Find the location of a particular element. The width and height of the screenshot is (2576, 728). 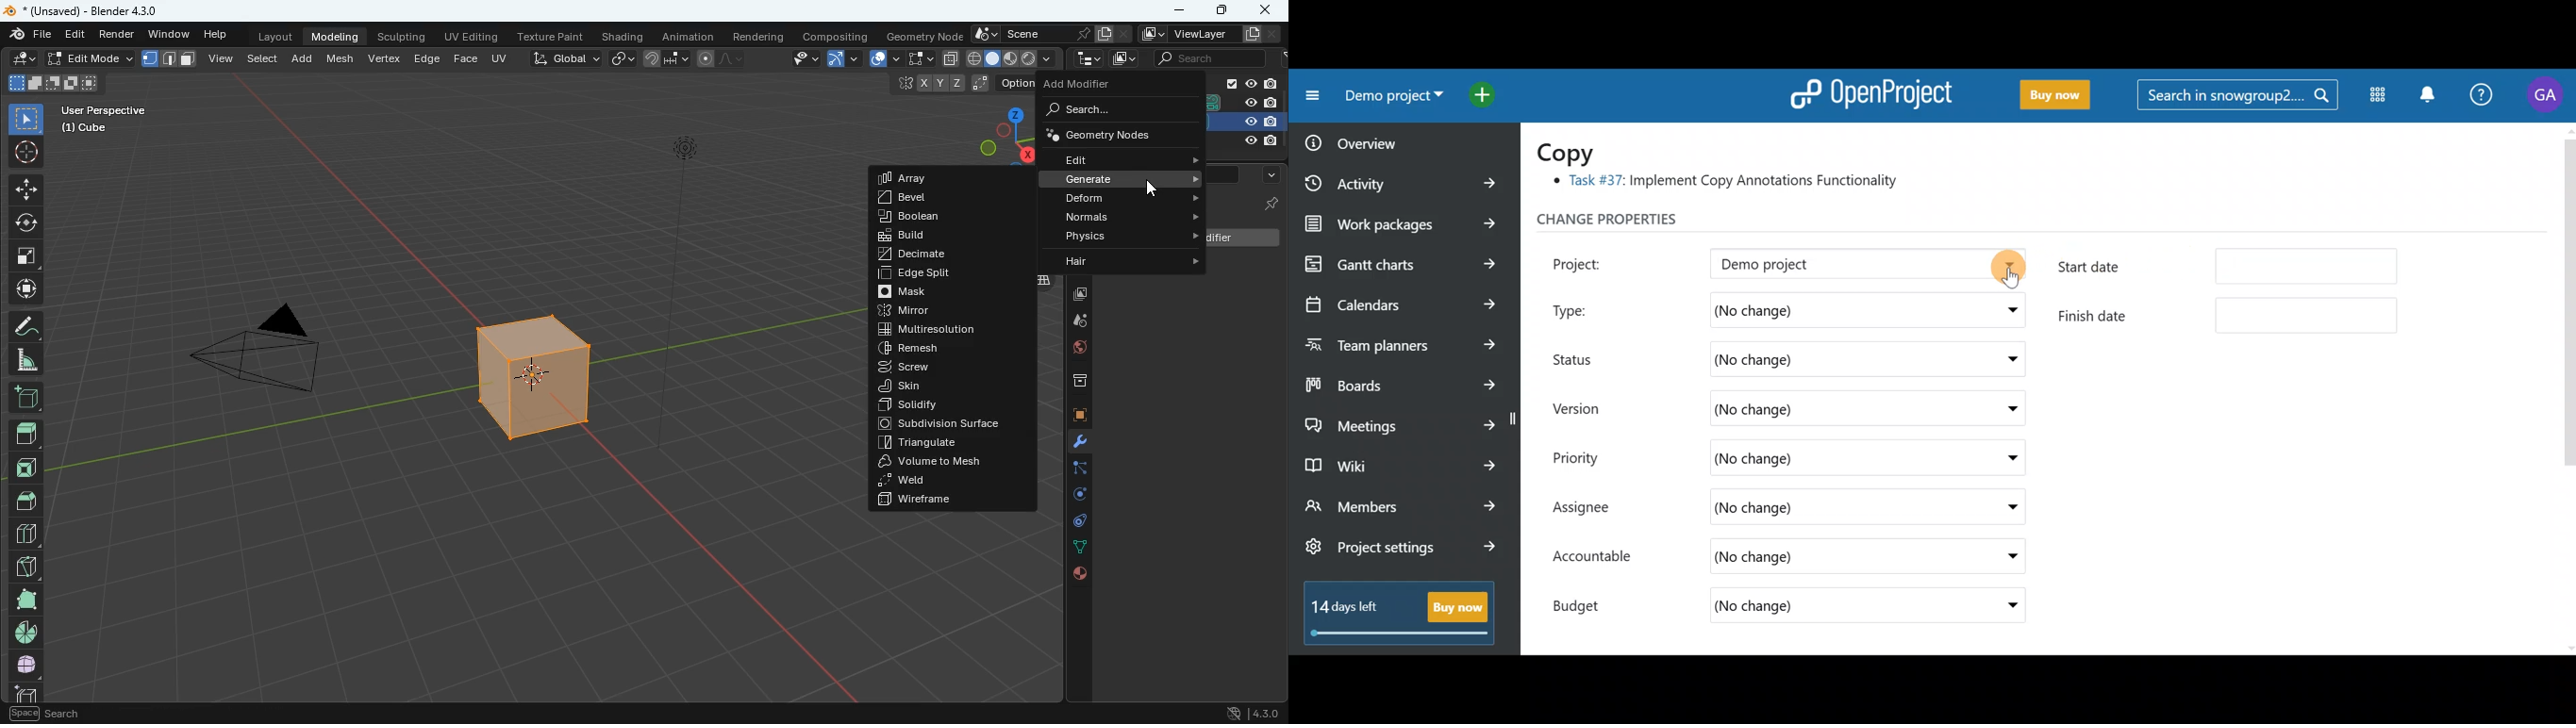

window is located at coordinates (171, 35).